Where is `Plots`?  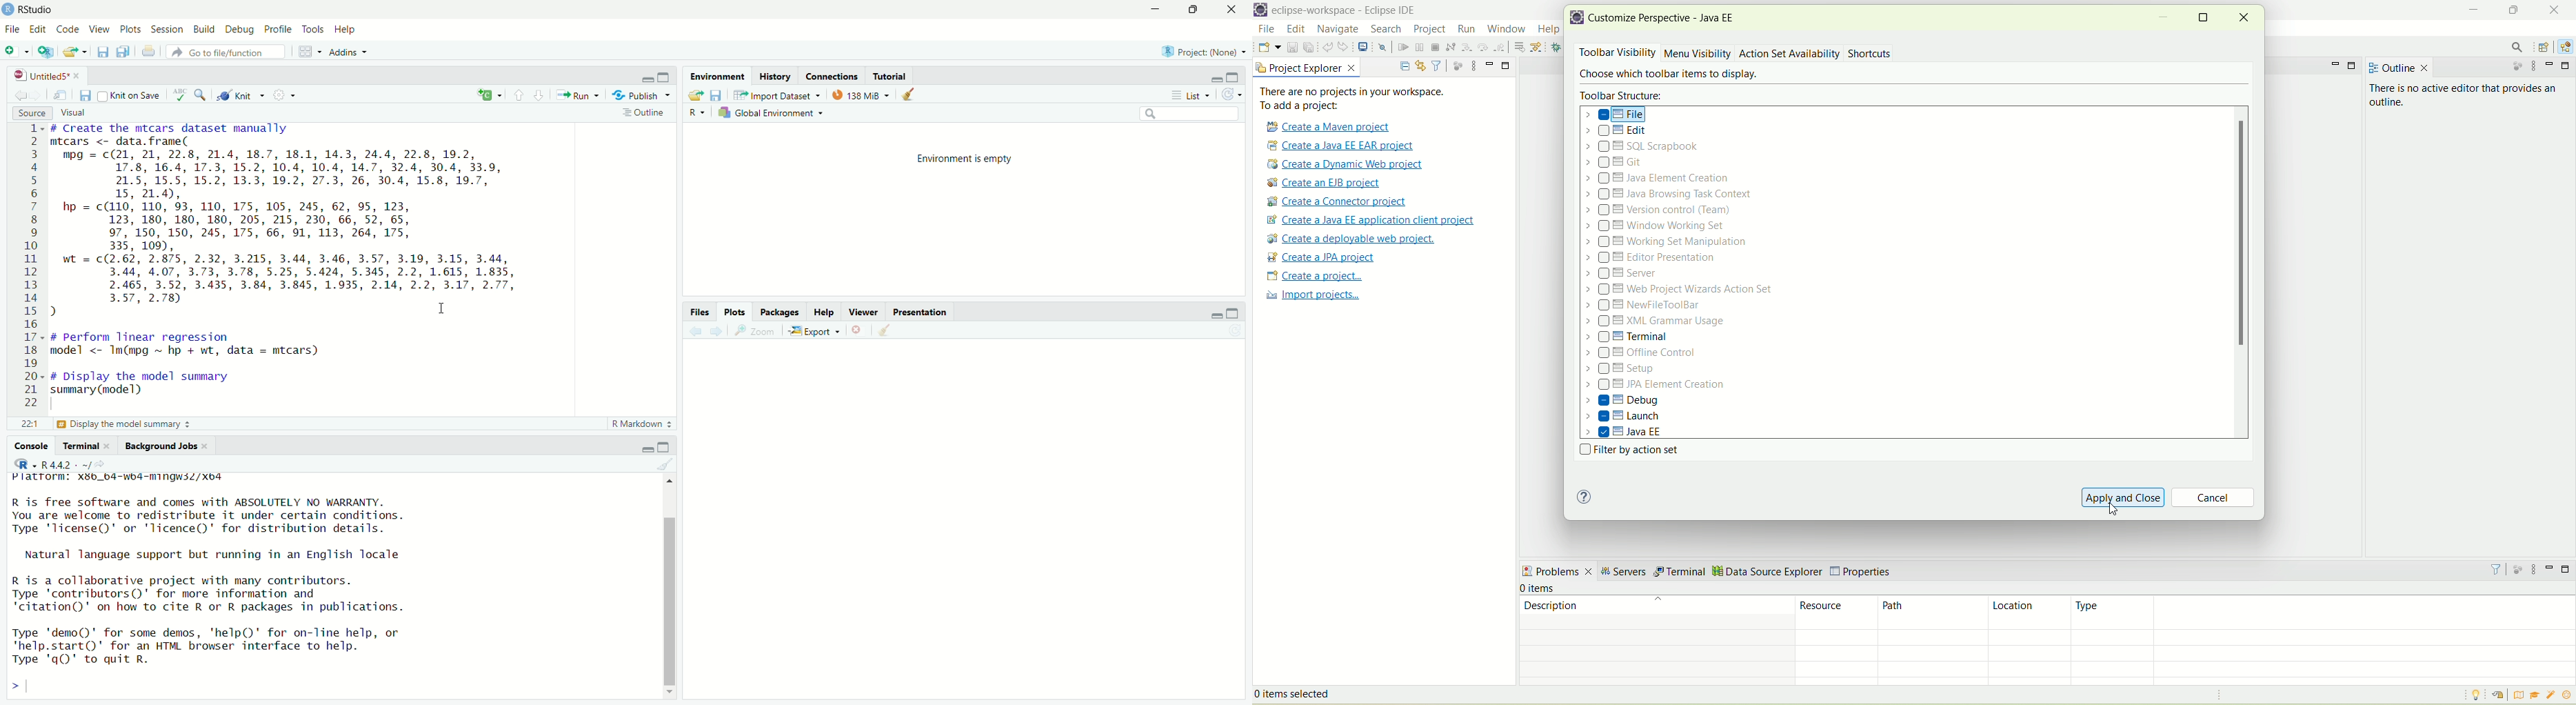 Plots is located at coordinates (735, 313).